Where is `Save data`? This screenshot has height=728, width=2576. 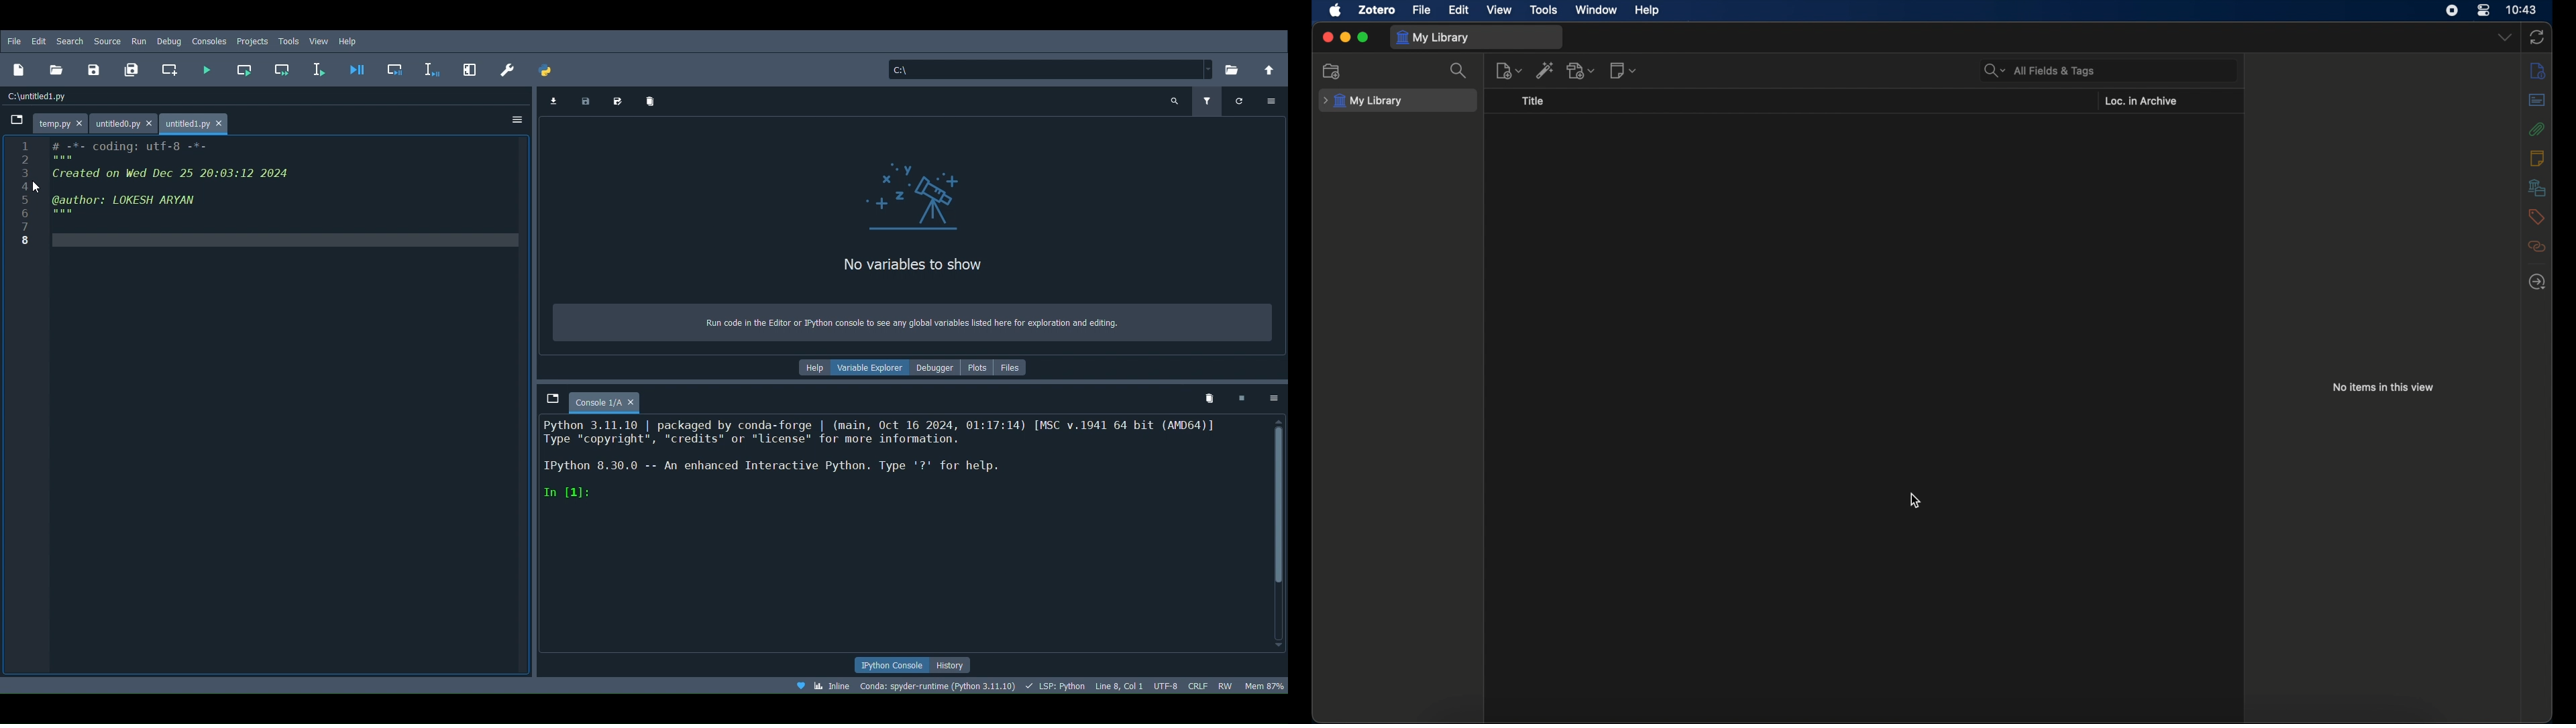
Save data is located at coordinates (584, 100).